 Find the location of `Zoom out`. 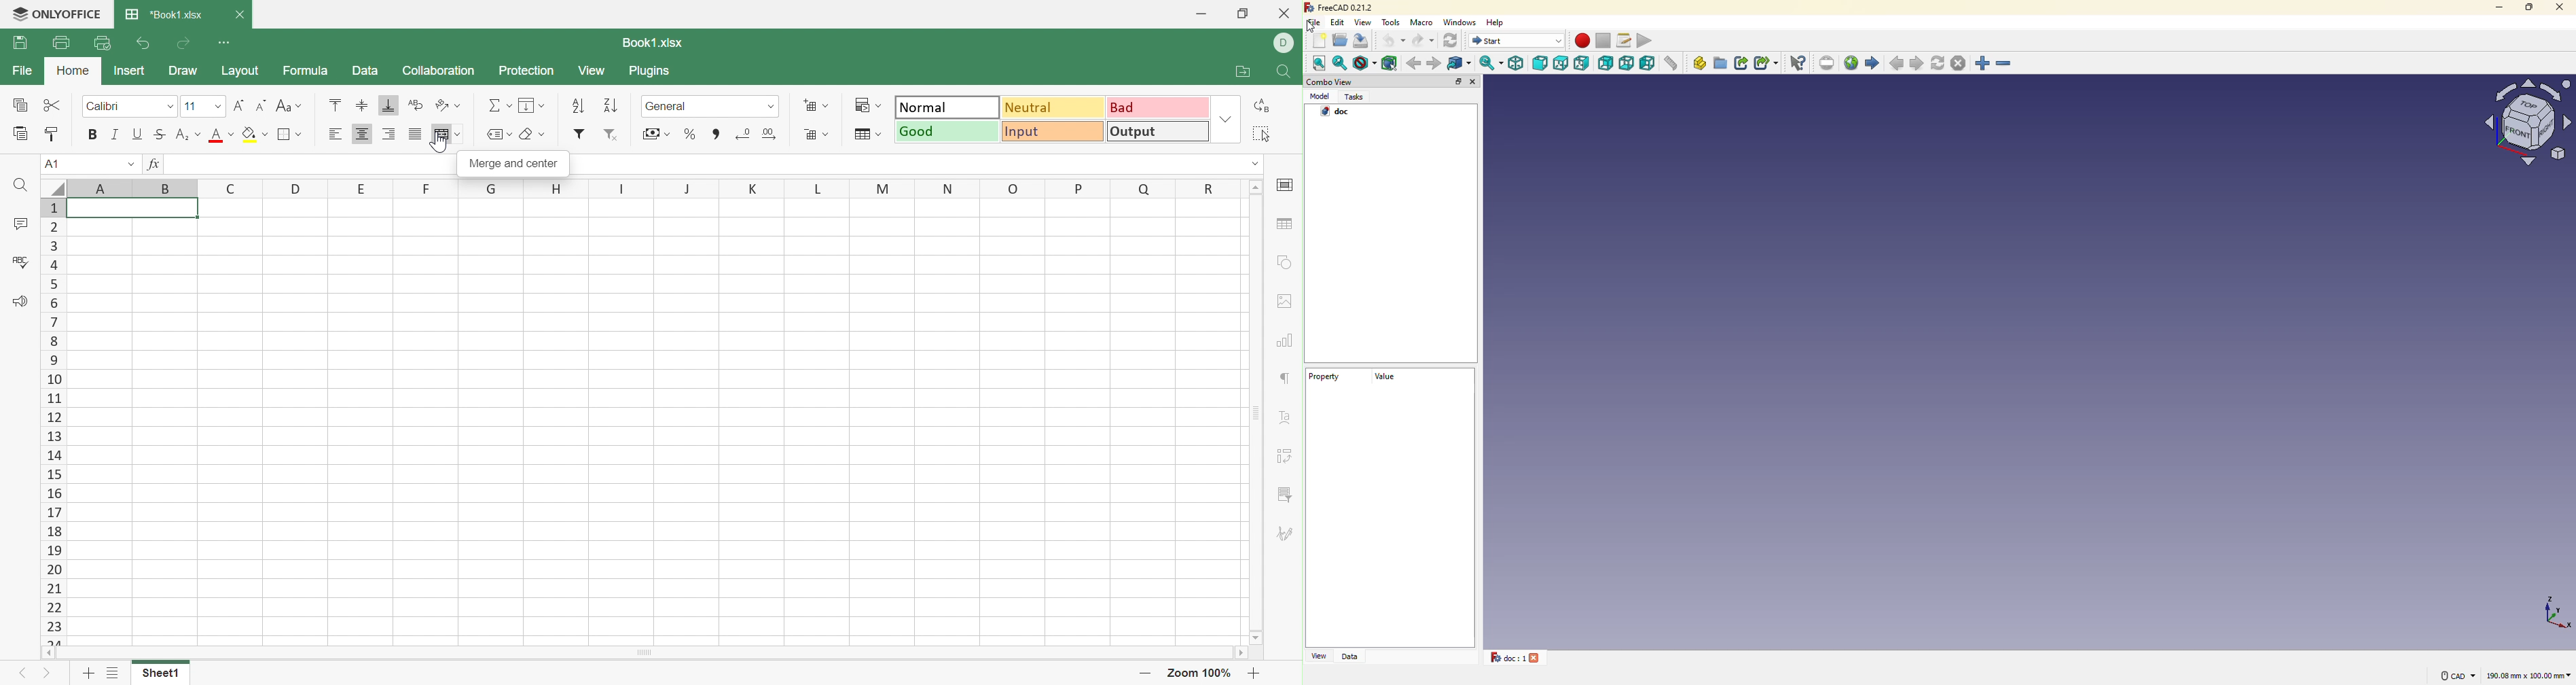

Zoom out is located at coordinates (1148, 672).